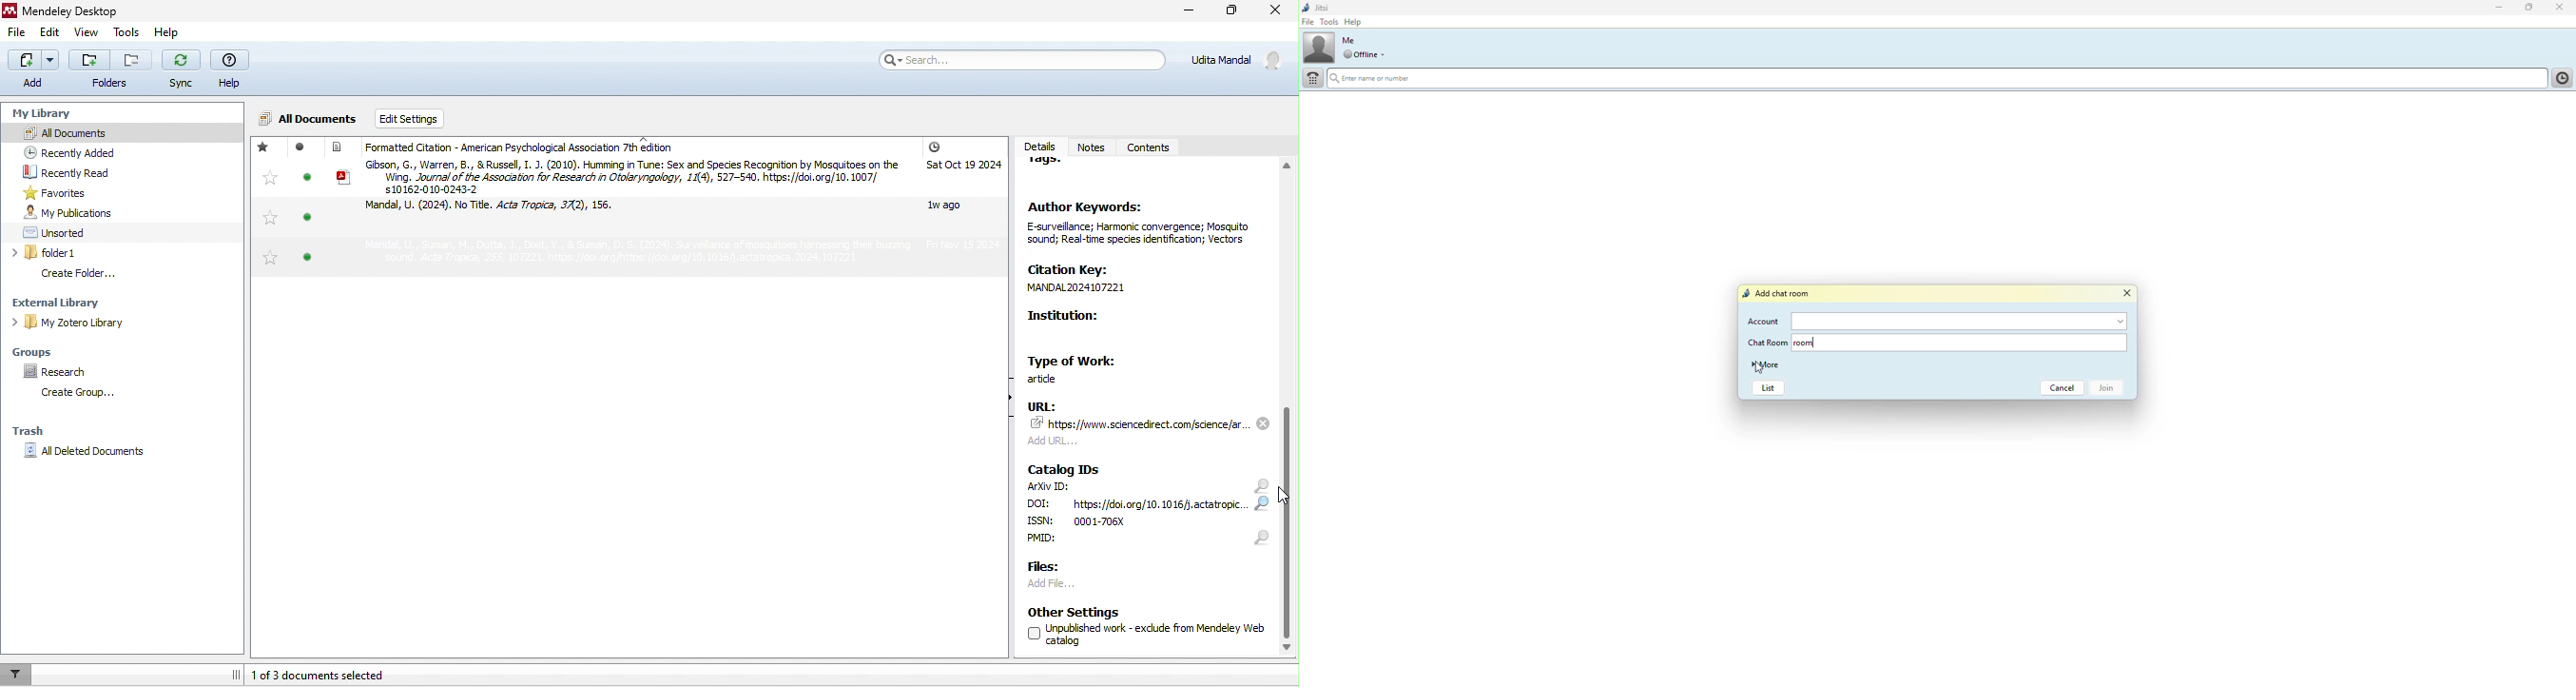  Describe the element at coordinates (1019, 59) in the screenshot. I see `search bar` at that location.